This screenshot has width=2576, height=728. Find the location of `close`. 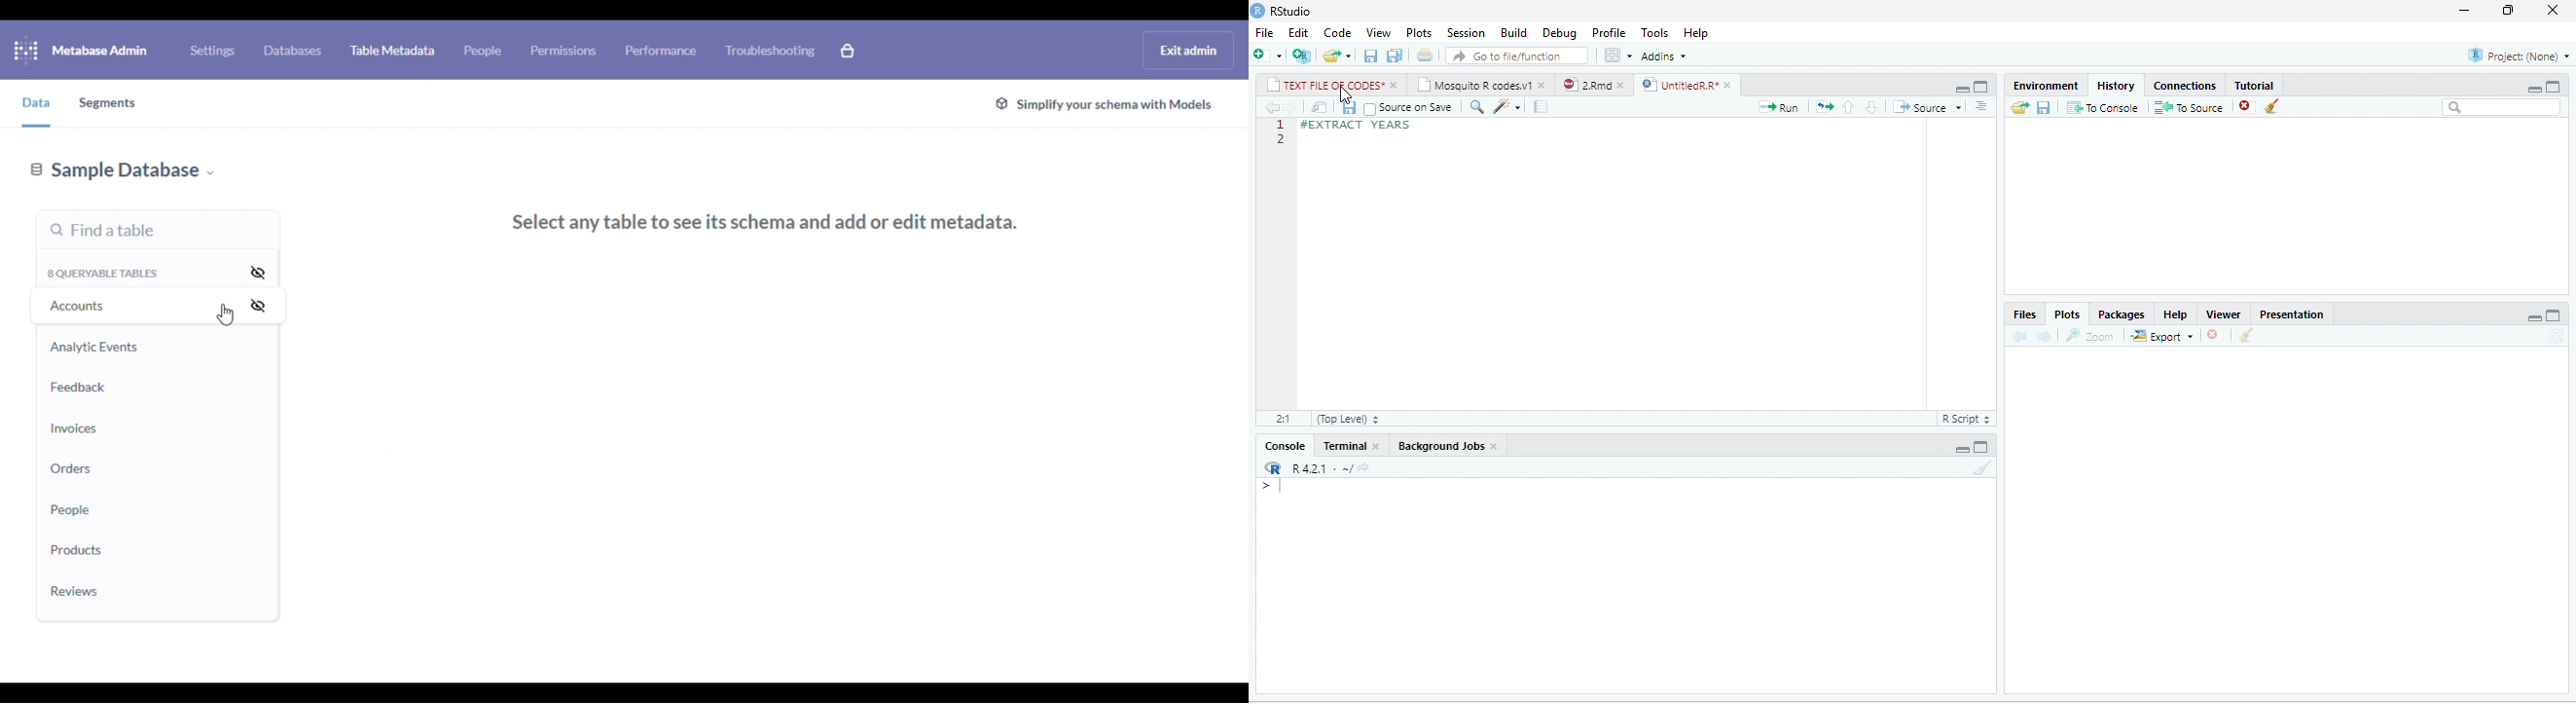

close is located at coordinates (1396, 85).